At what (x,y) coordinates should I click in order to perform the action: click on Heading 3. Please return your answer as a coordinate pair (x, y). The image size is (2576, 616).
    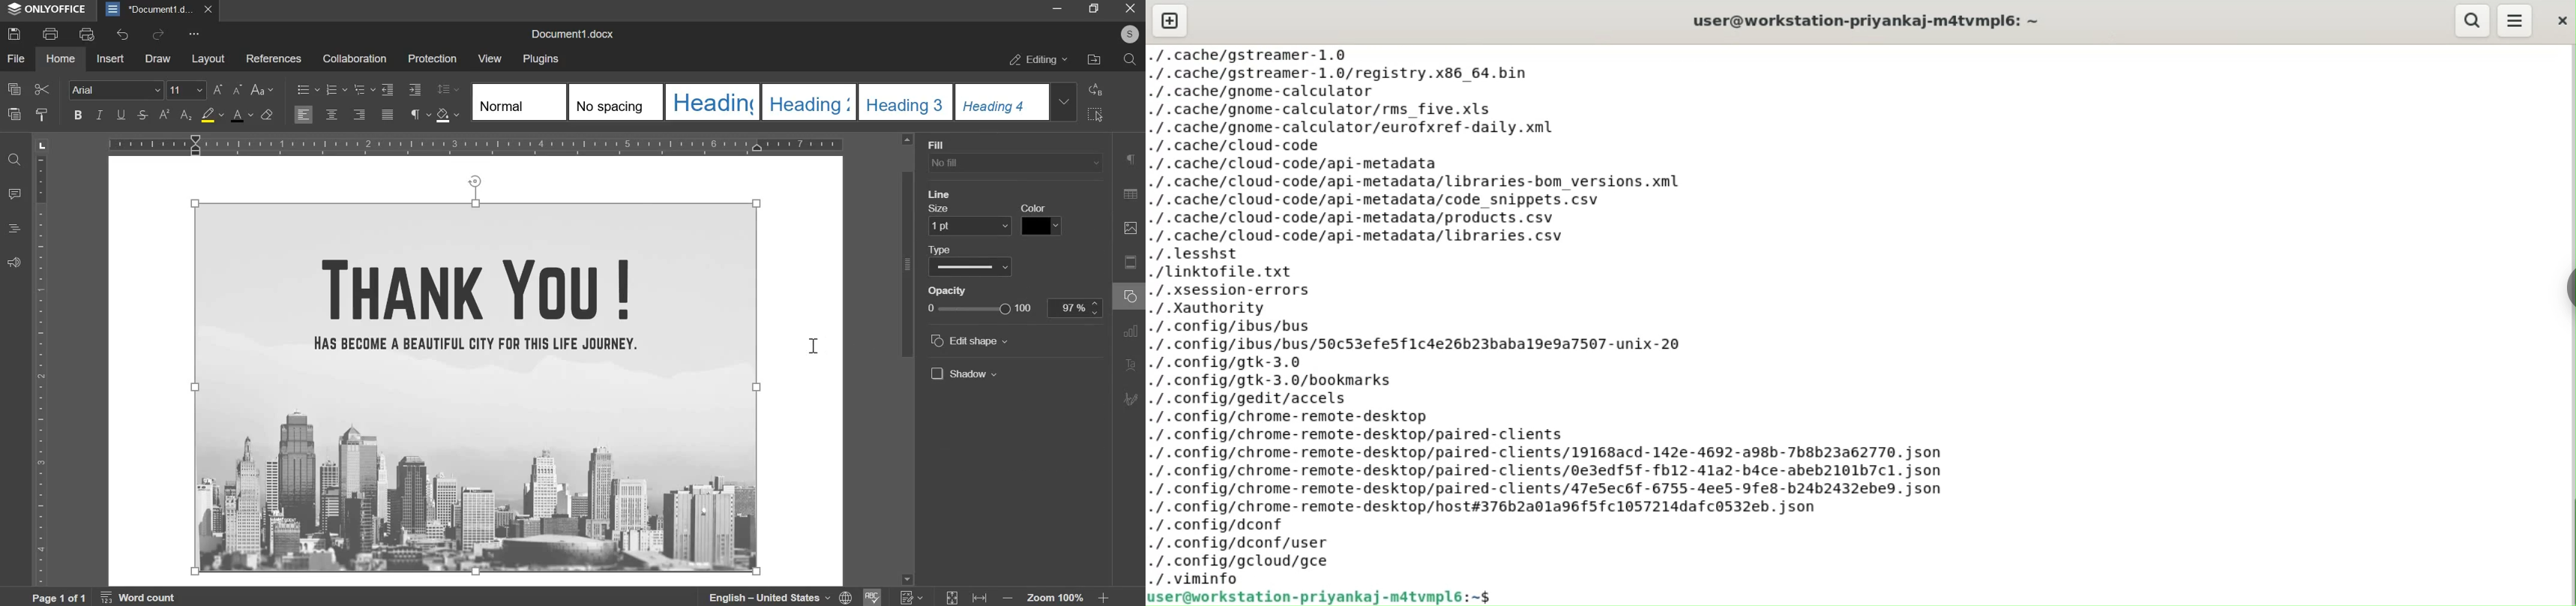
    Looking at the image, I should click on (807, 102).